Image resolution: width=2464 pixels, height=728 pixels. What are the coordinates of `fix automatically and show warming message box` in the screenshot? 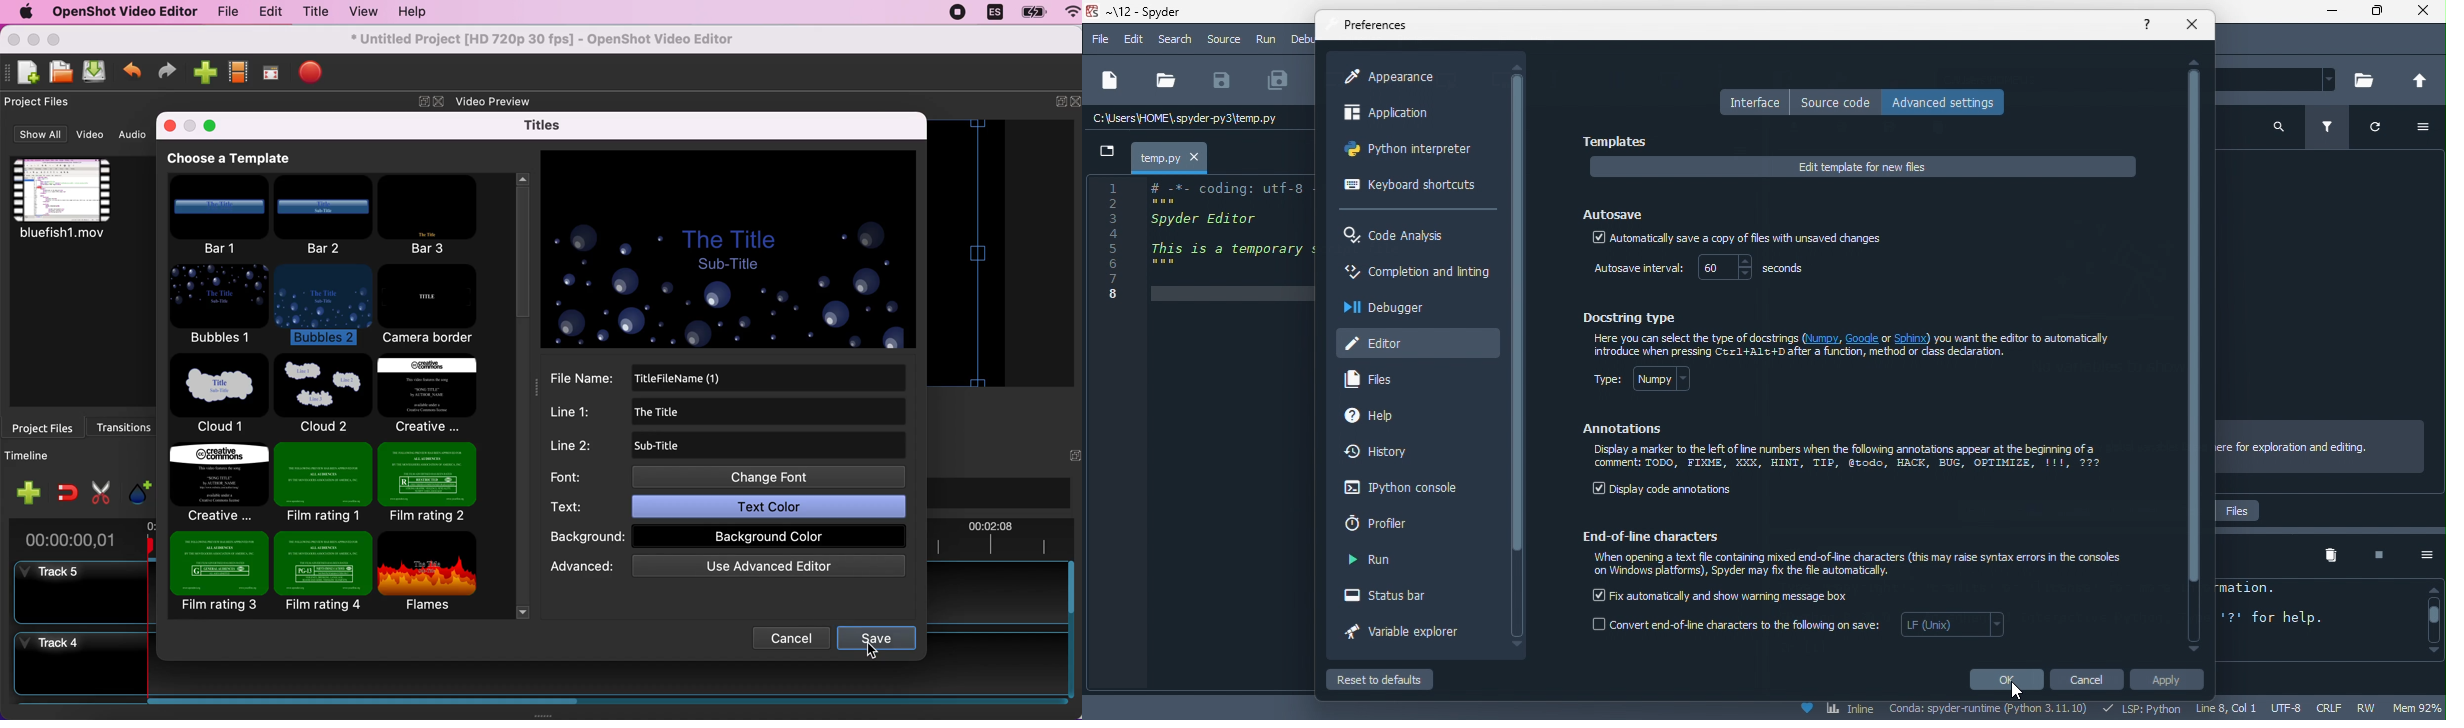 It's located at (1723, 594).